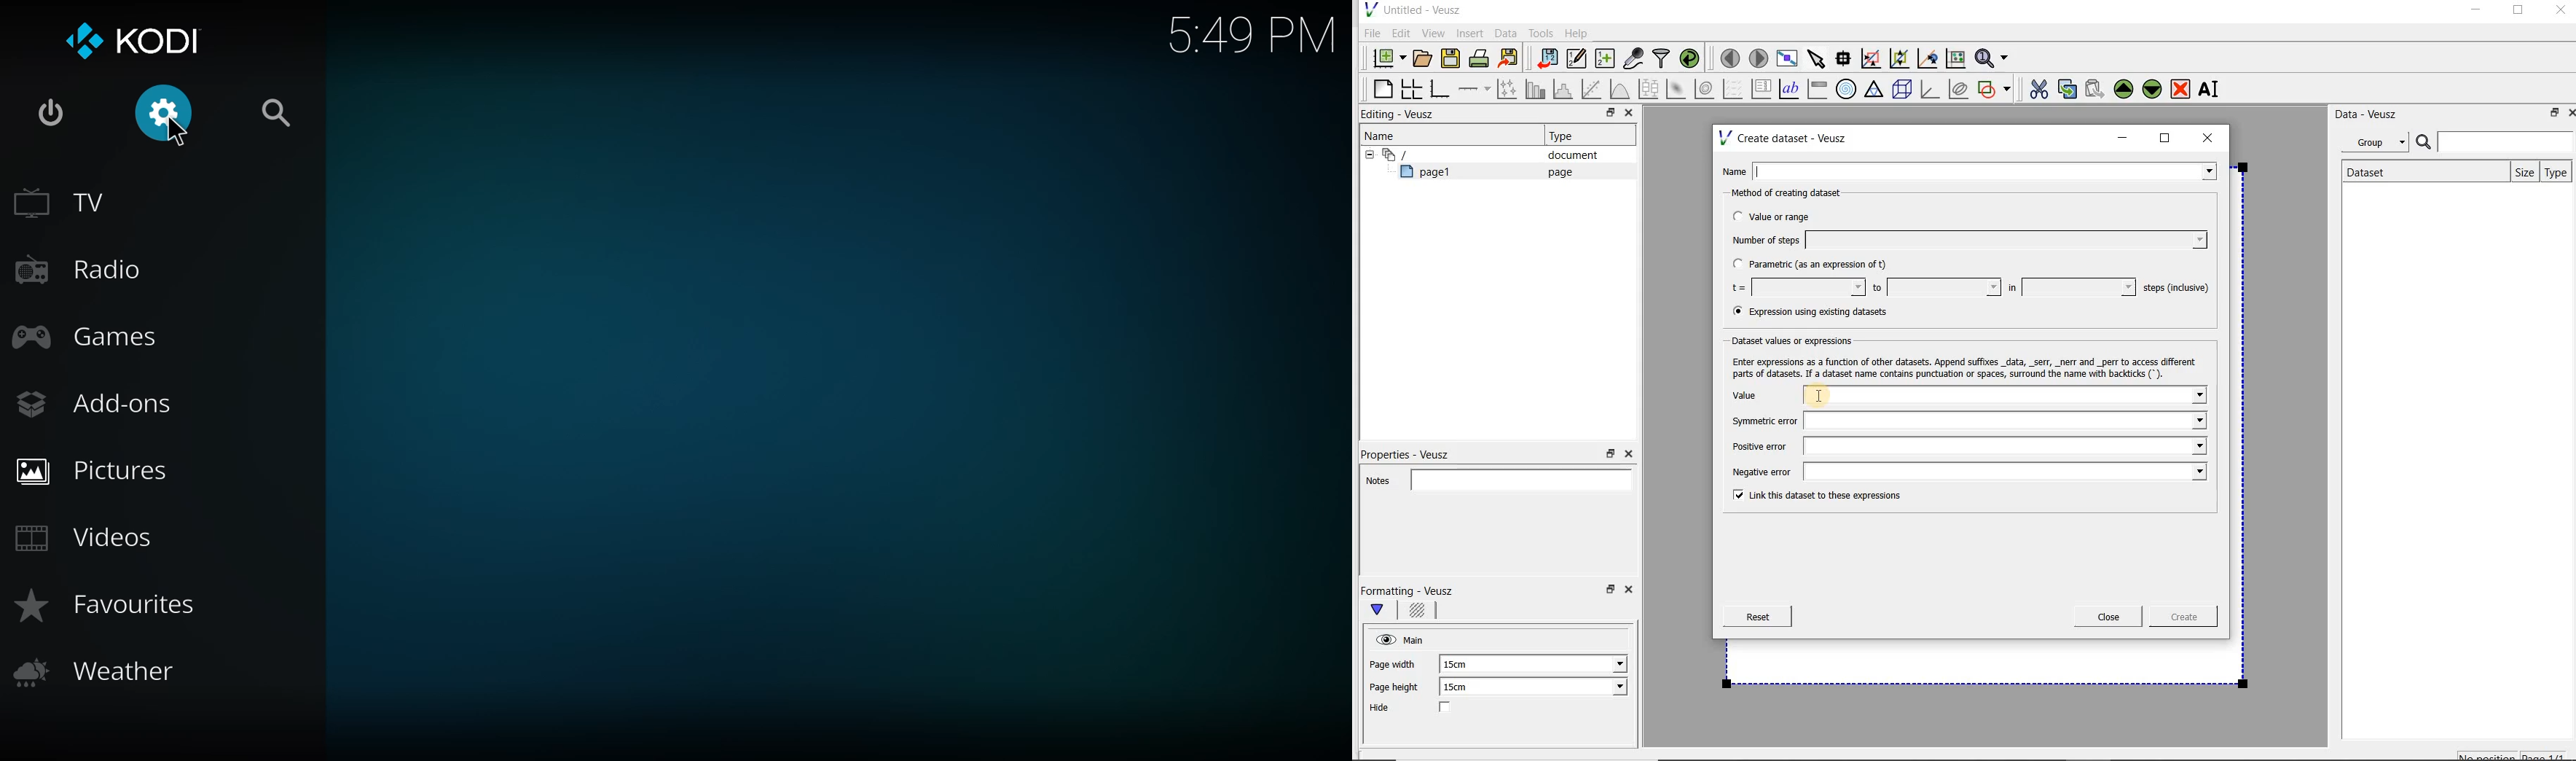 This screenshot has width=2576, height=784. Describe the element at coordinates (53, 113) in the screenshot. I see `power` at that location.